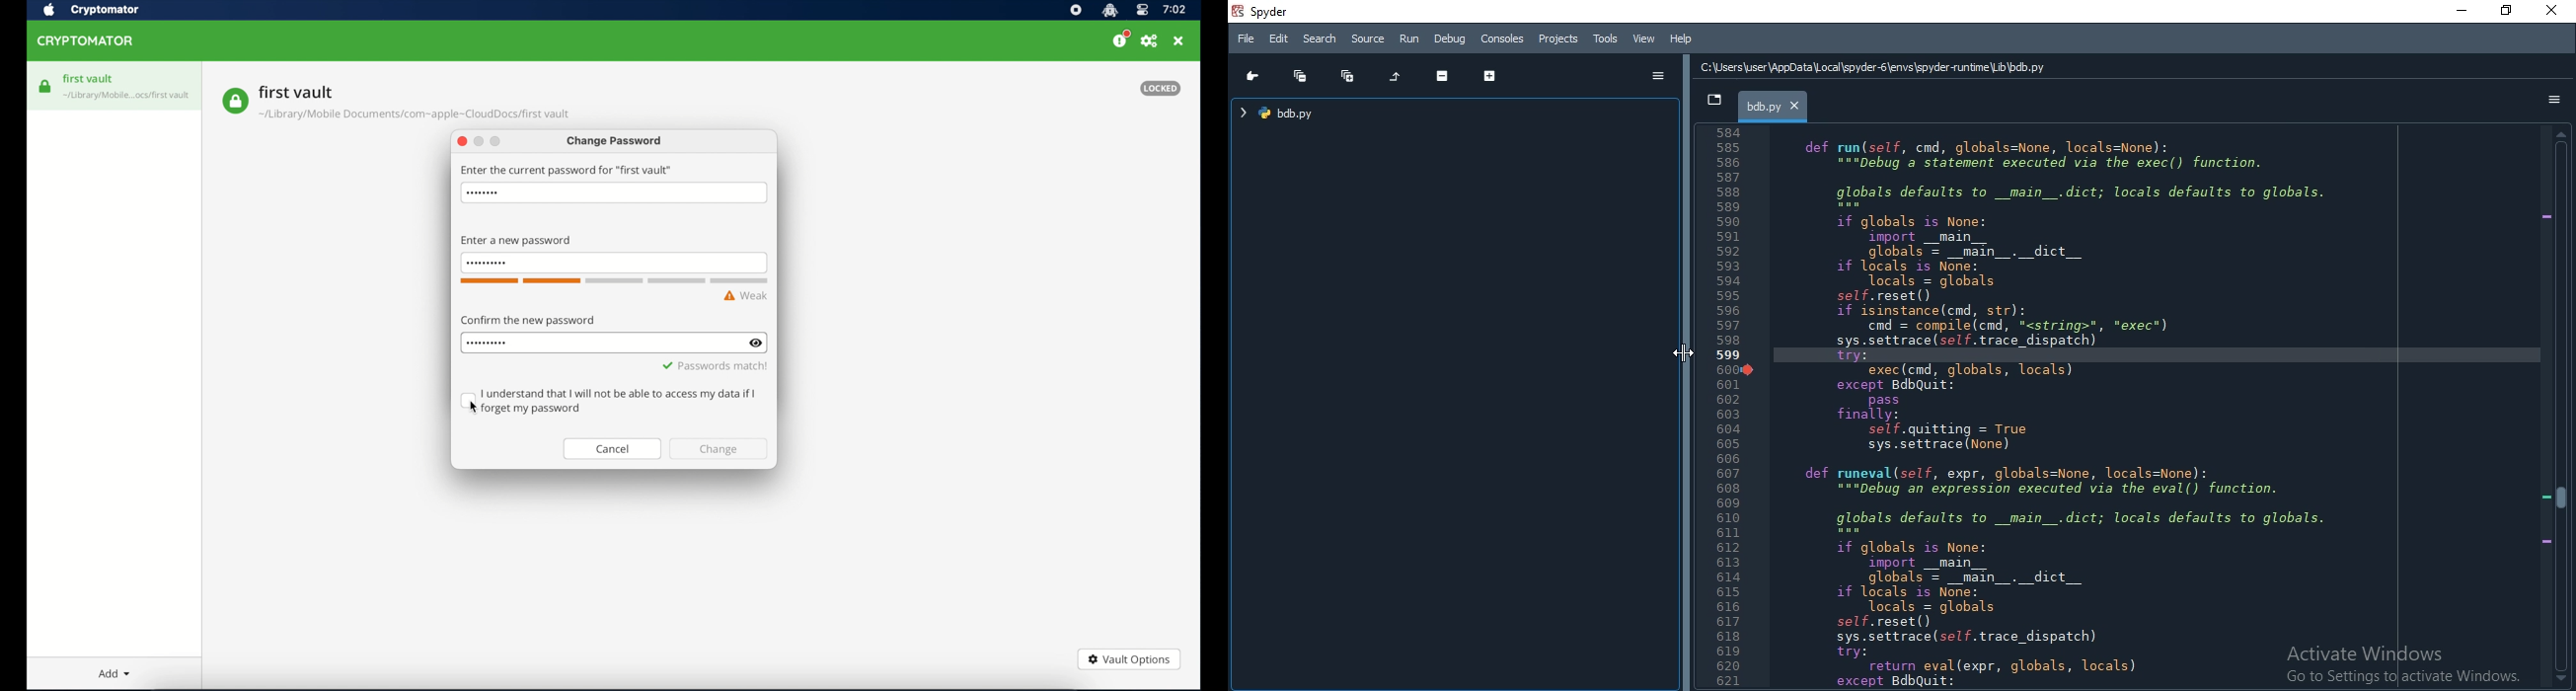  Describe the element at coordinates (1715, 101) in the screenshot. I see `dropdown` at that location.